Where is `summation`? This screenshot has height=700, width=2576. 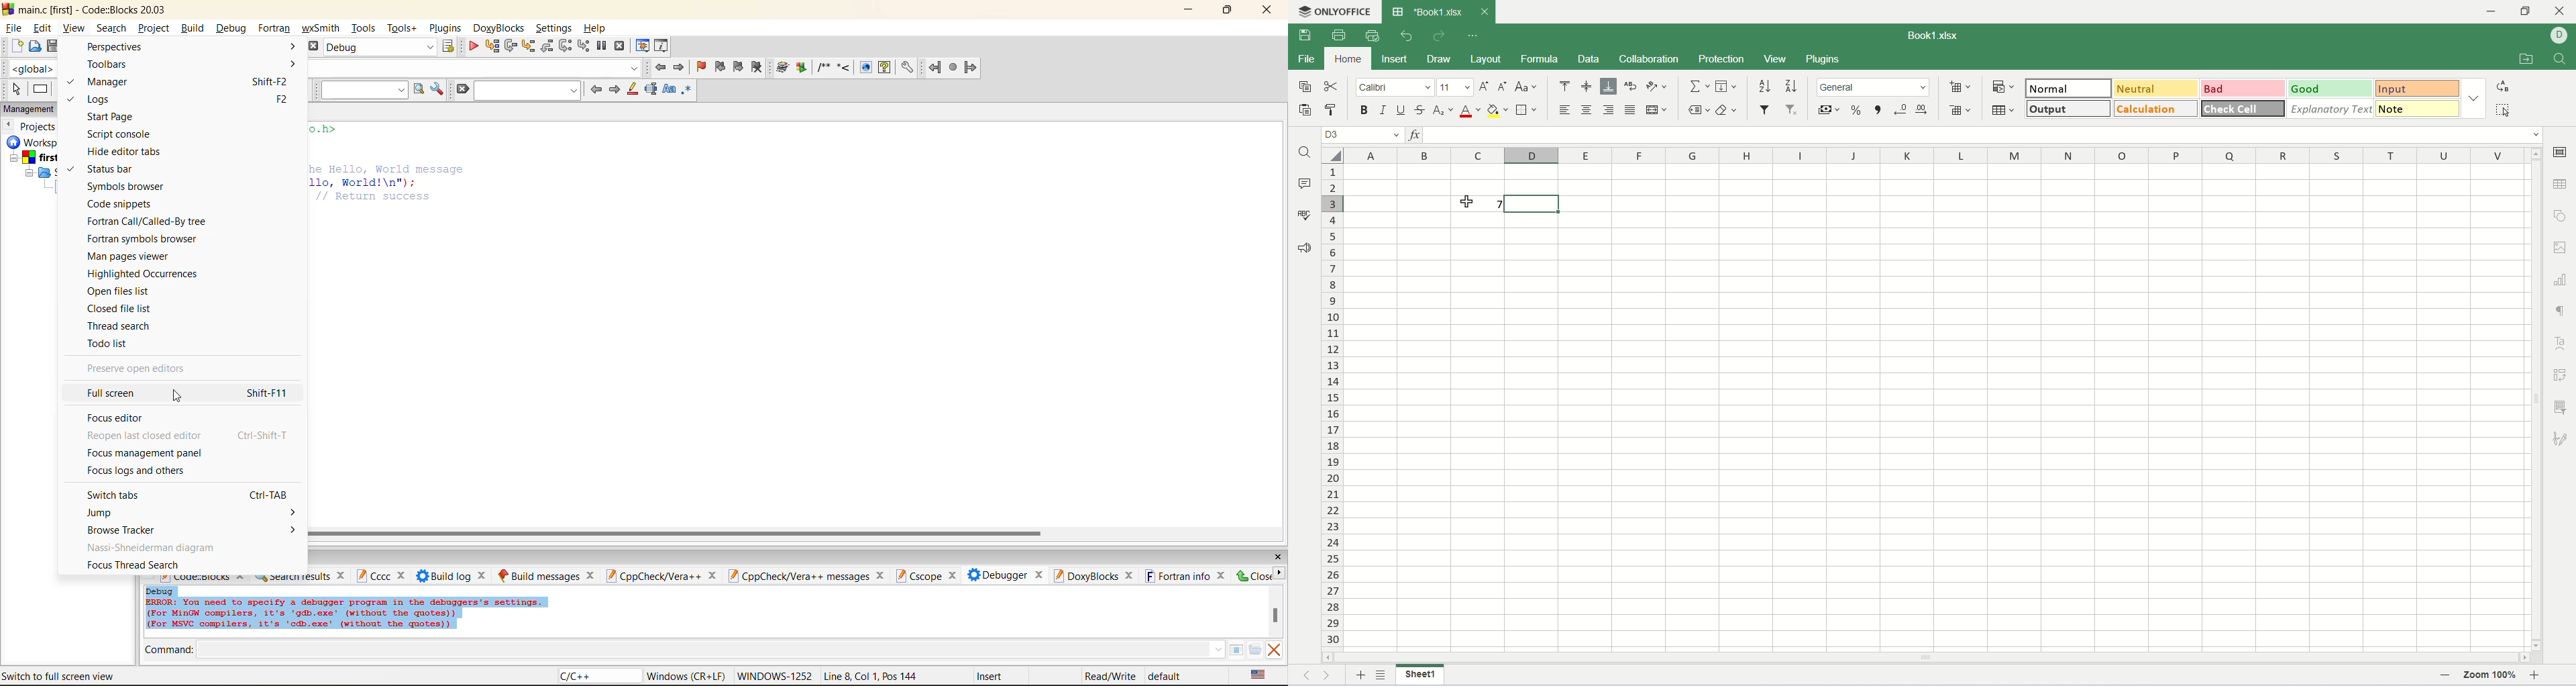 summation is located at coordinates (1699, 86).